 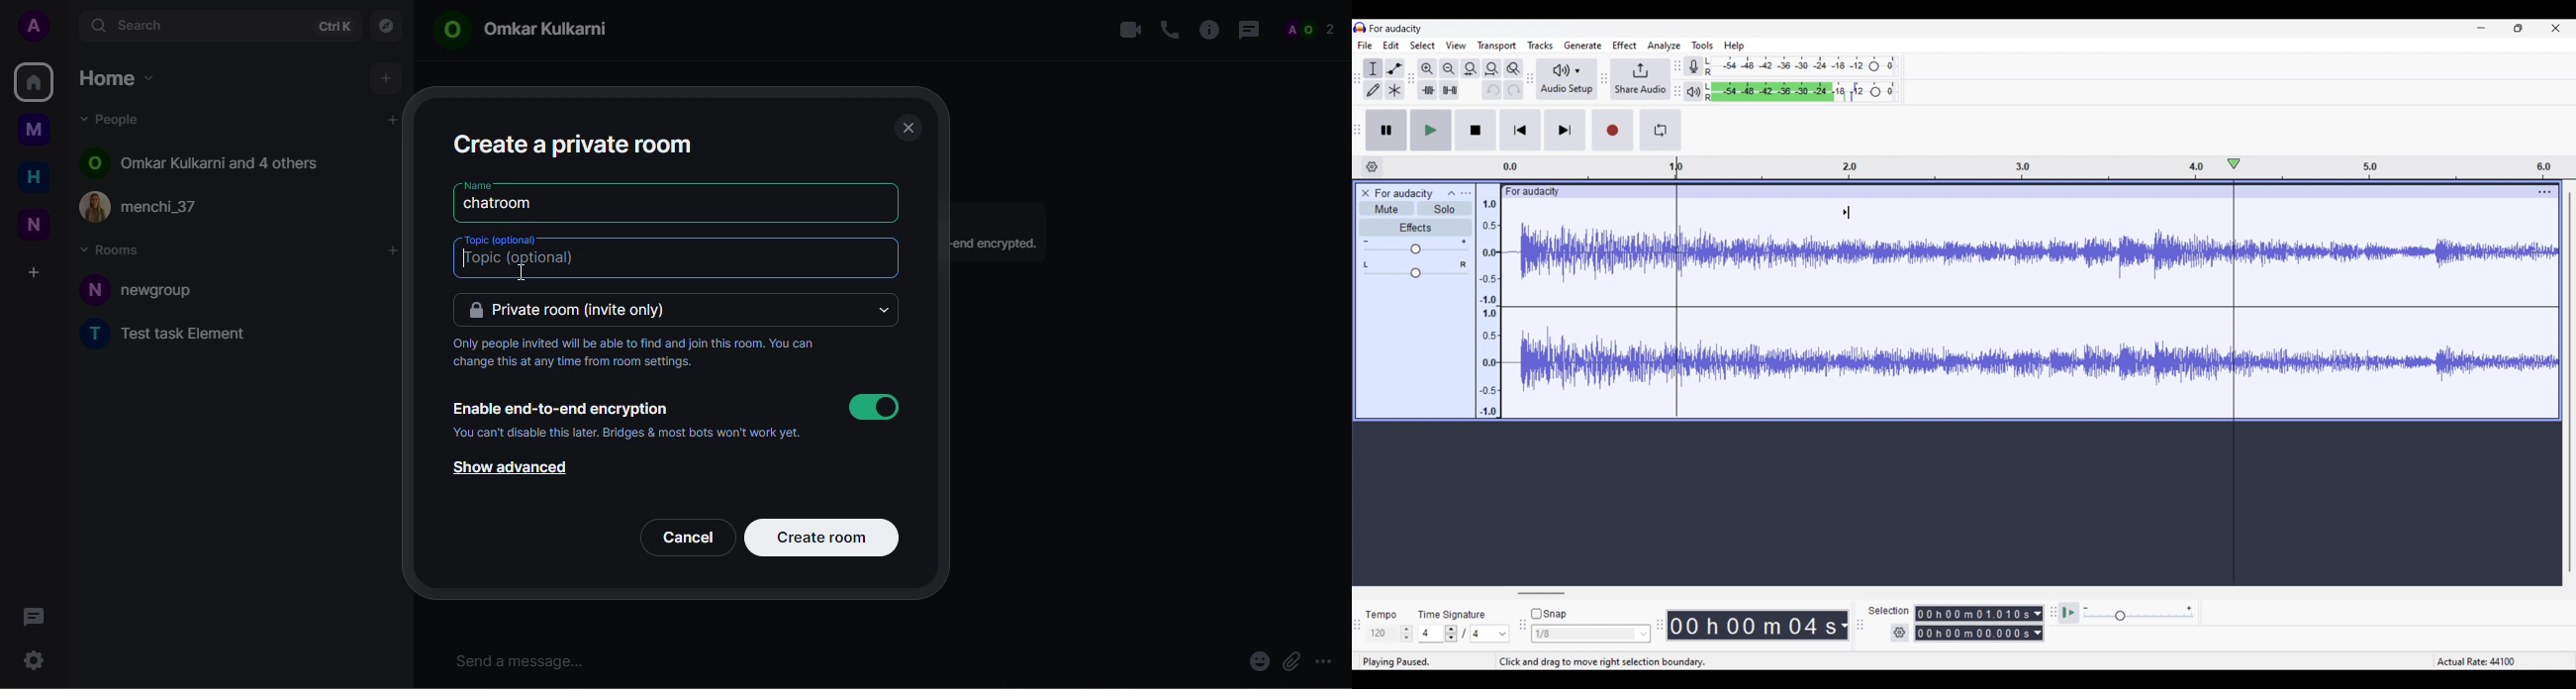 What do you see at coordinates (1396, 29) in the screenshot?
I see `for audacity` at bounding box center [1396, 29].